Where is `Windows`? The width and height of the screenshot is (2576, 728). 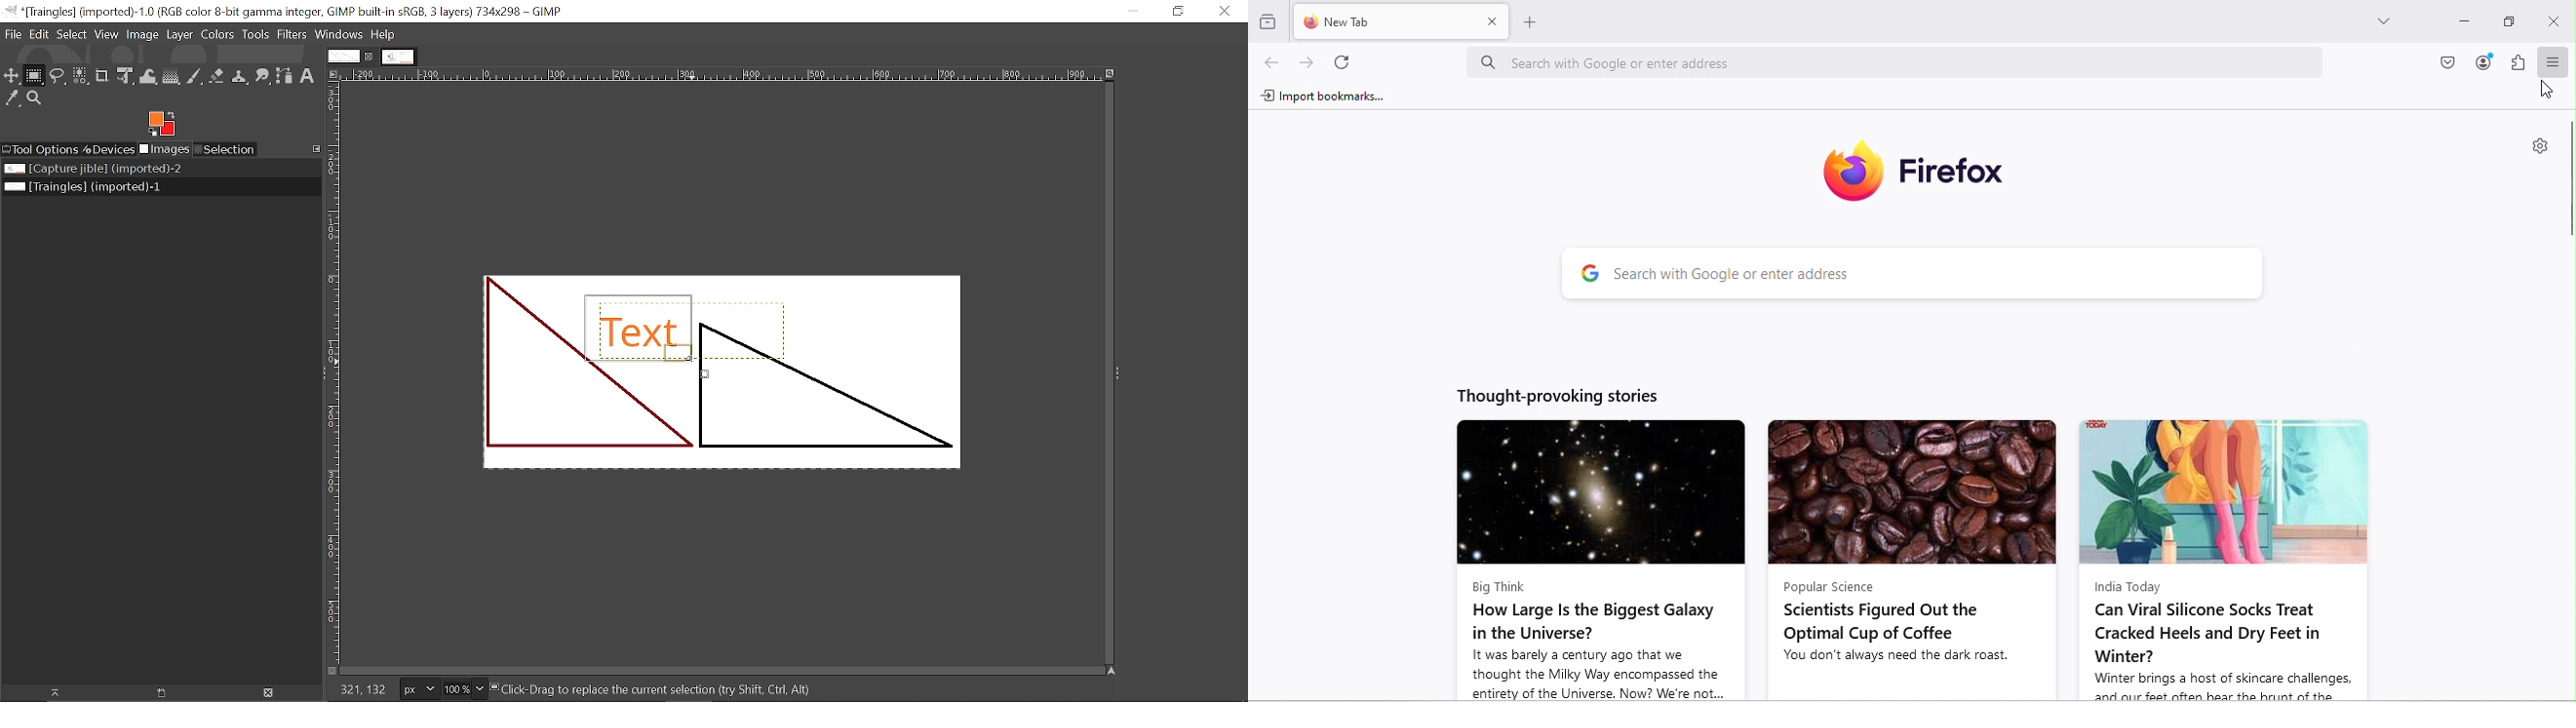 Windows is located at coordinates (338, 35).